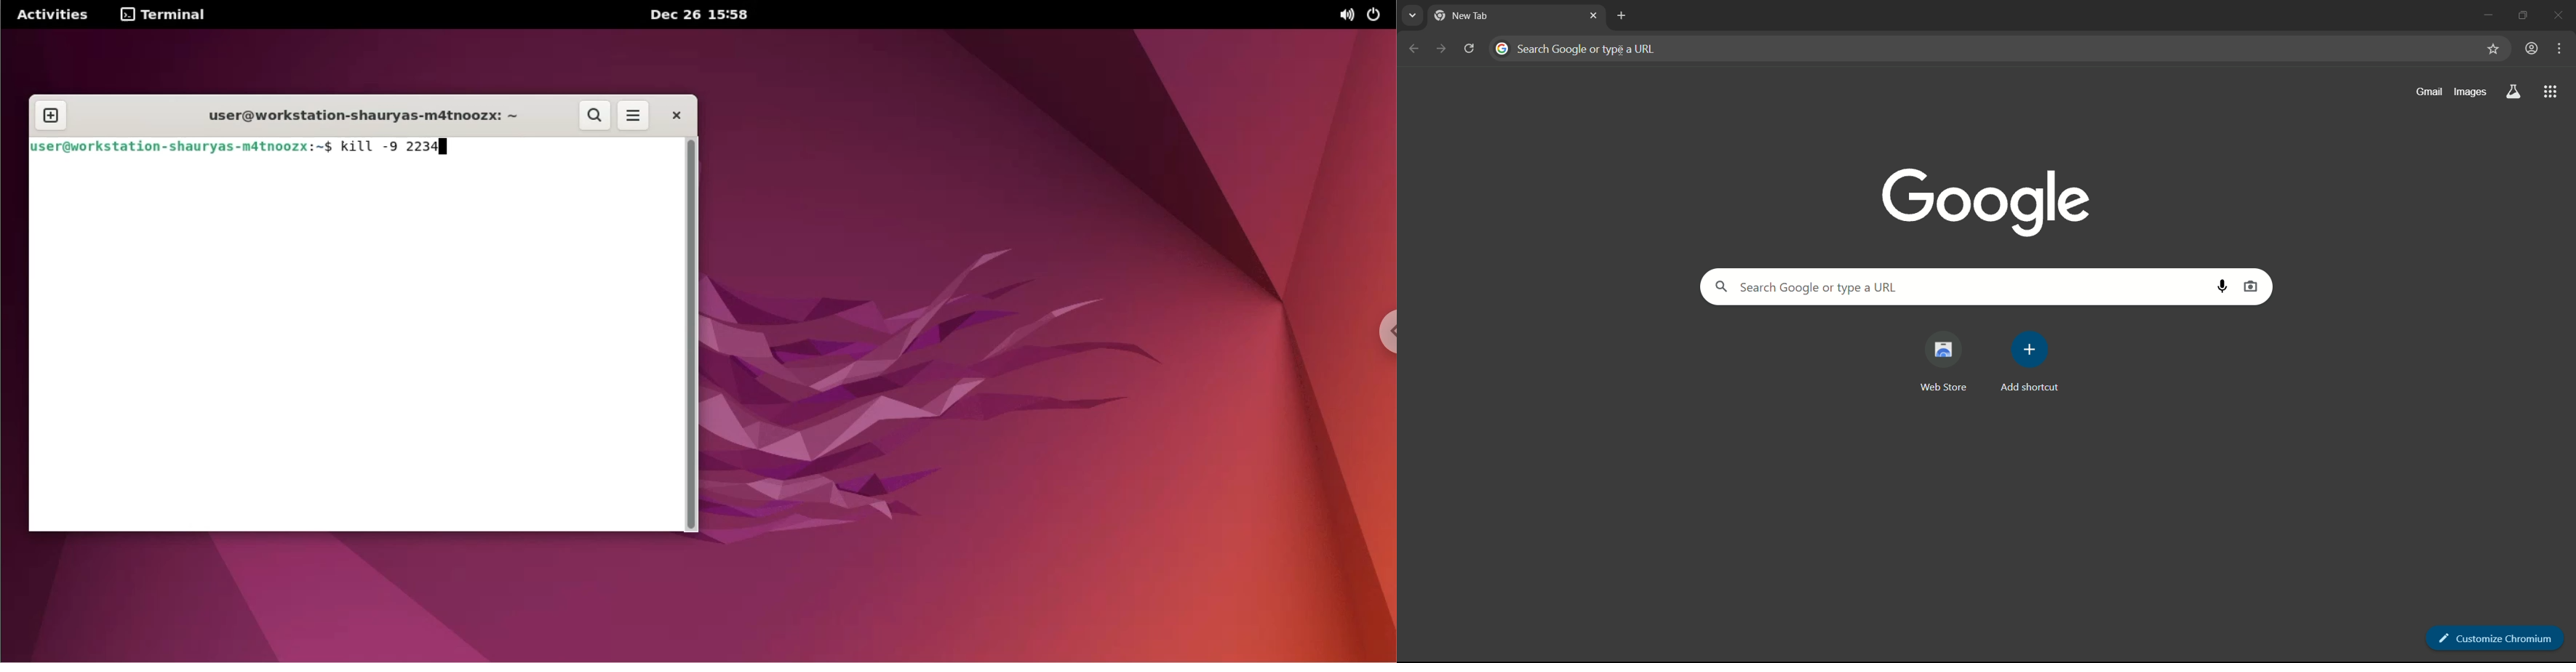 The height and width of the screenshot is (672, 2576). I want to click on Activities, so click(53, 14).